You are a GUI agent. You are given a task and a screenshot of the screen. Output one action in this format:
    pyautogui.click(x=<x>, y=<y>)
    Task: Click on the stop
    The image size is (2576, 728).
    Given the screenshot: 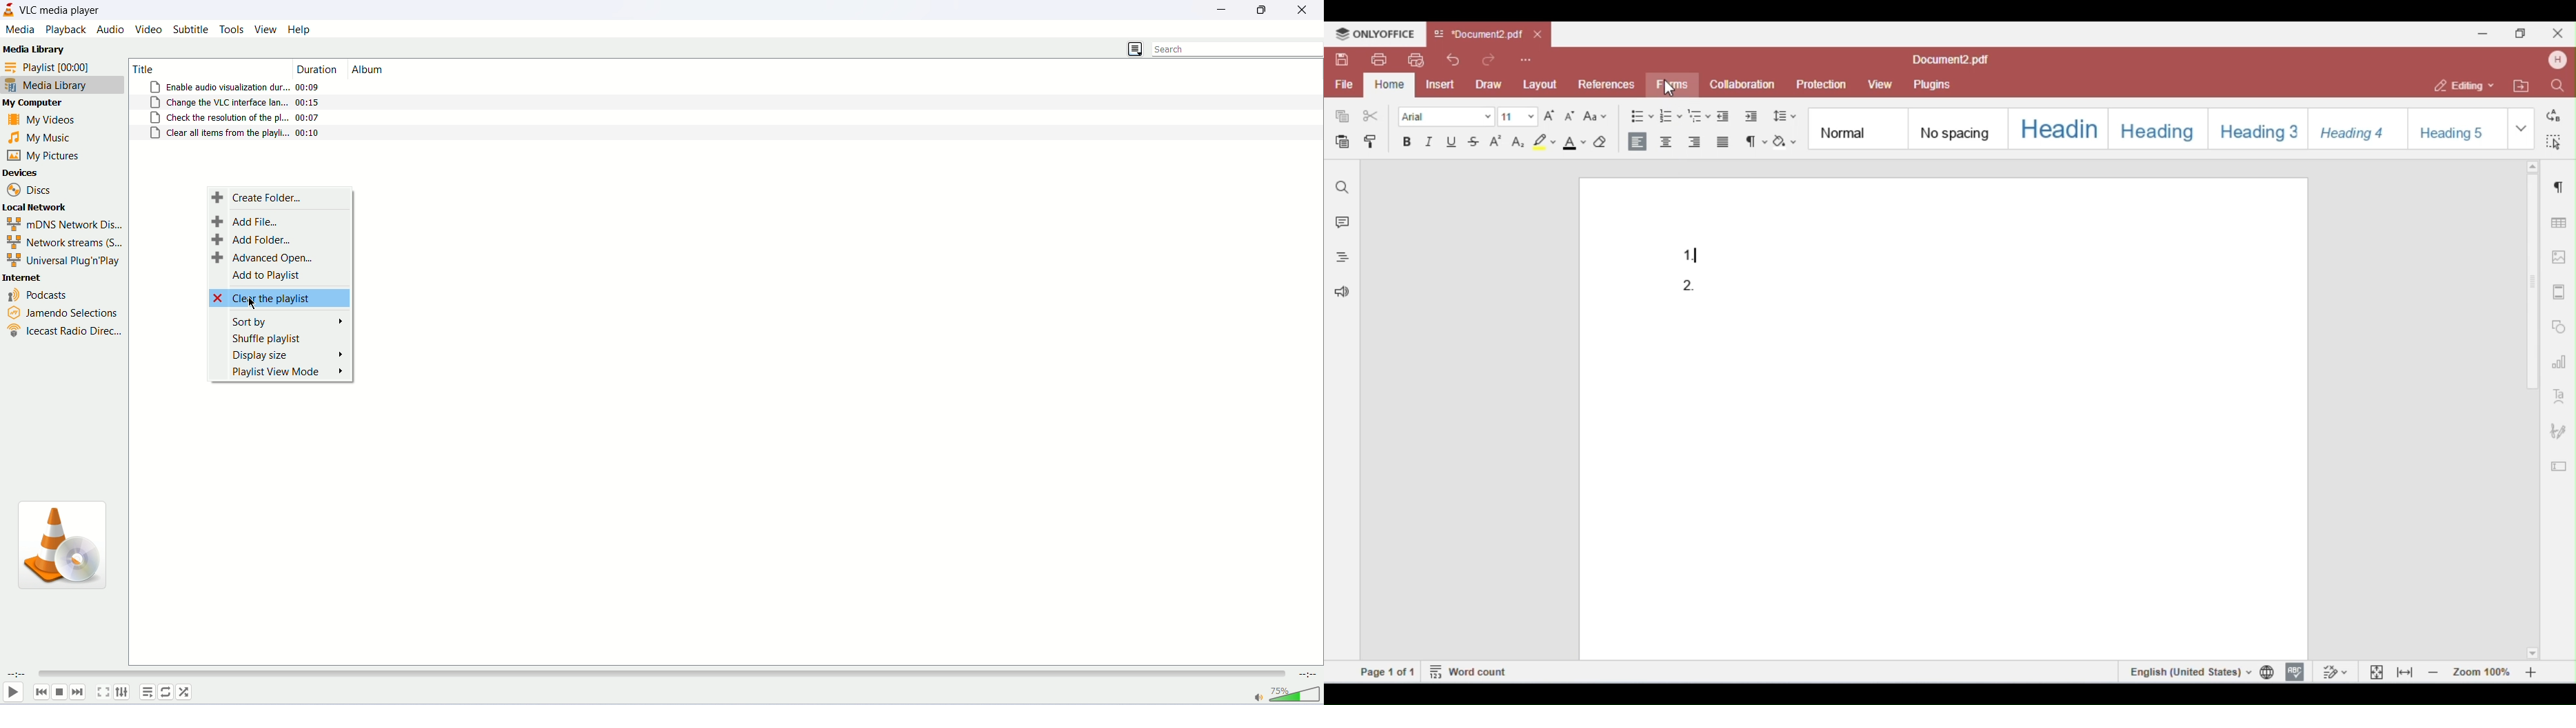 What is the action you would take?
    pyautogui.click(x=59, y=693)
    